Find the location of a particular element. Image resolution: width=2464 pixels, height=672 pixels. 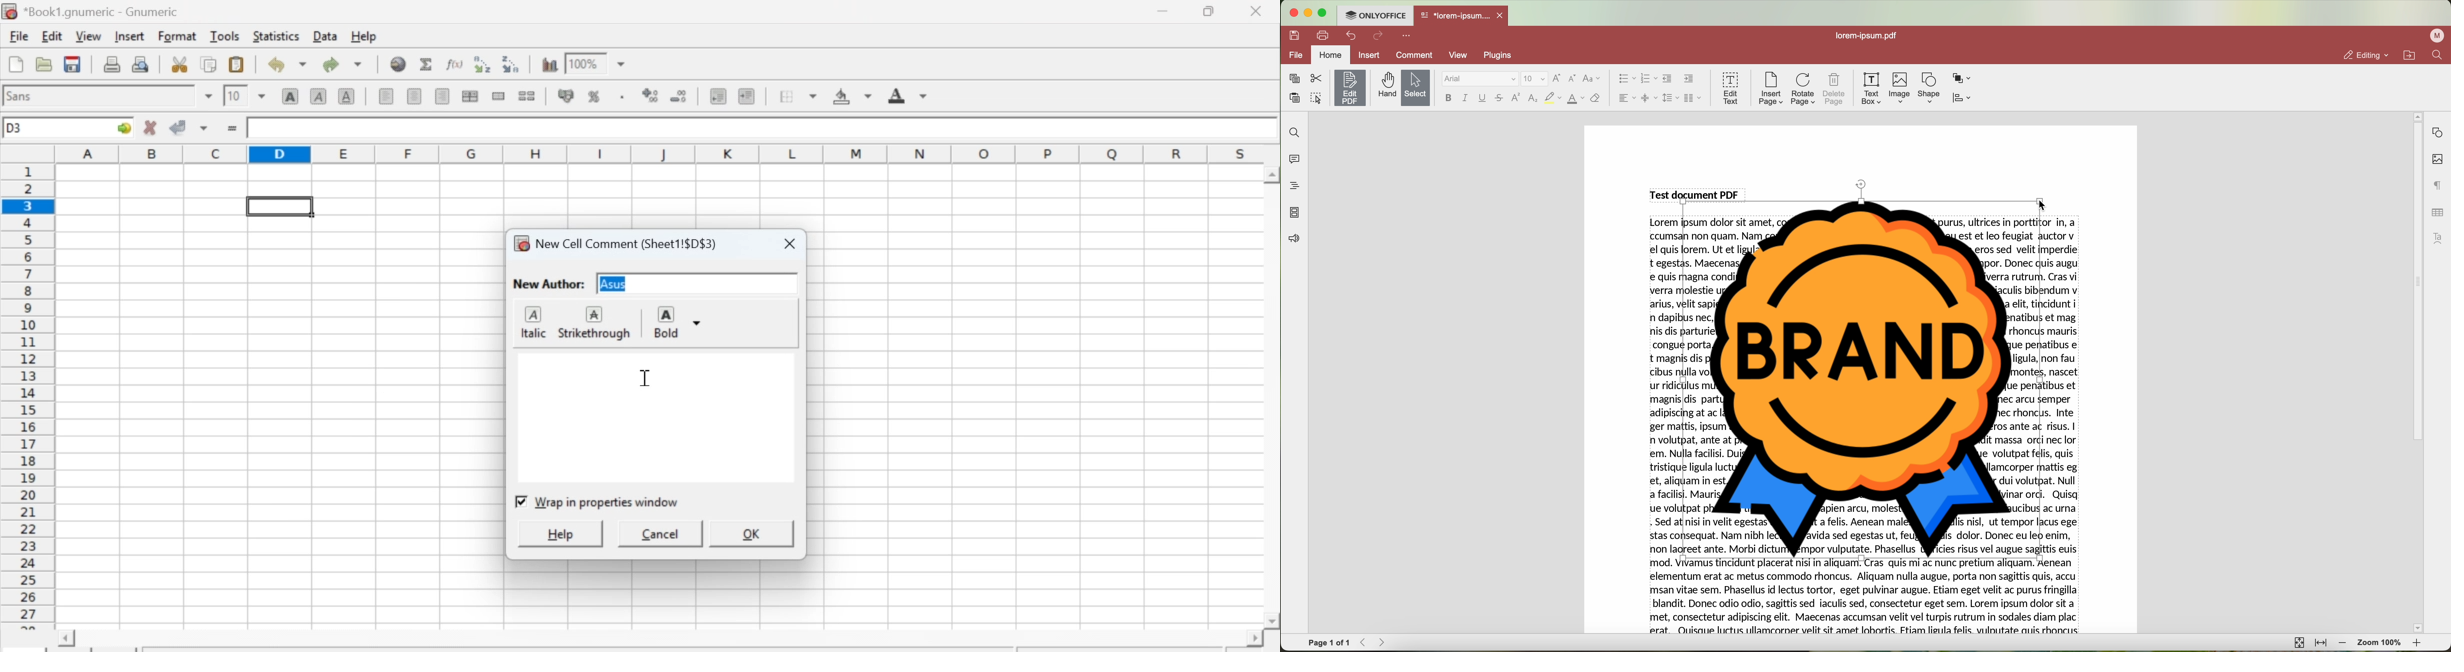

commentbox is located at coordinates (655, 419).